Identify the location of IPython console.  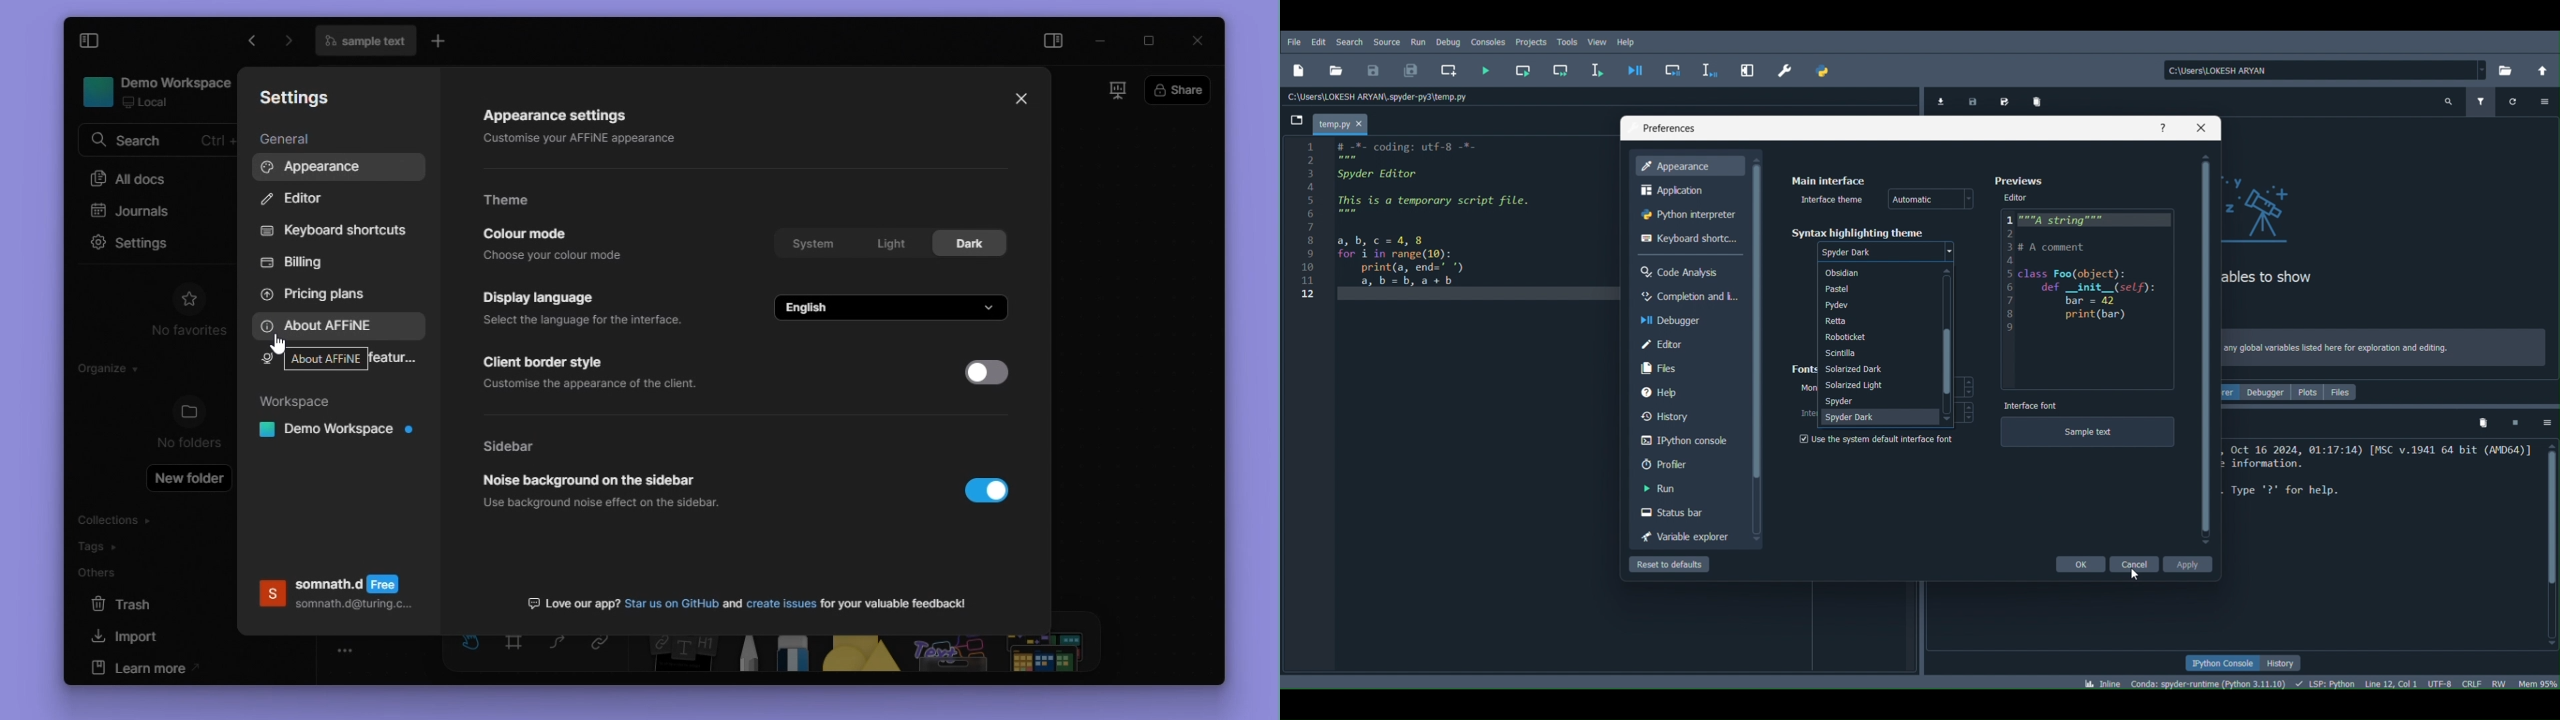
(1692, 437).